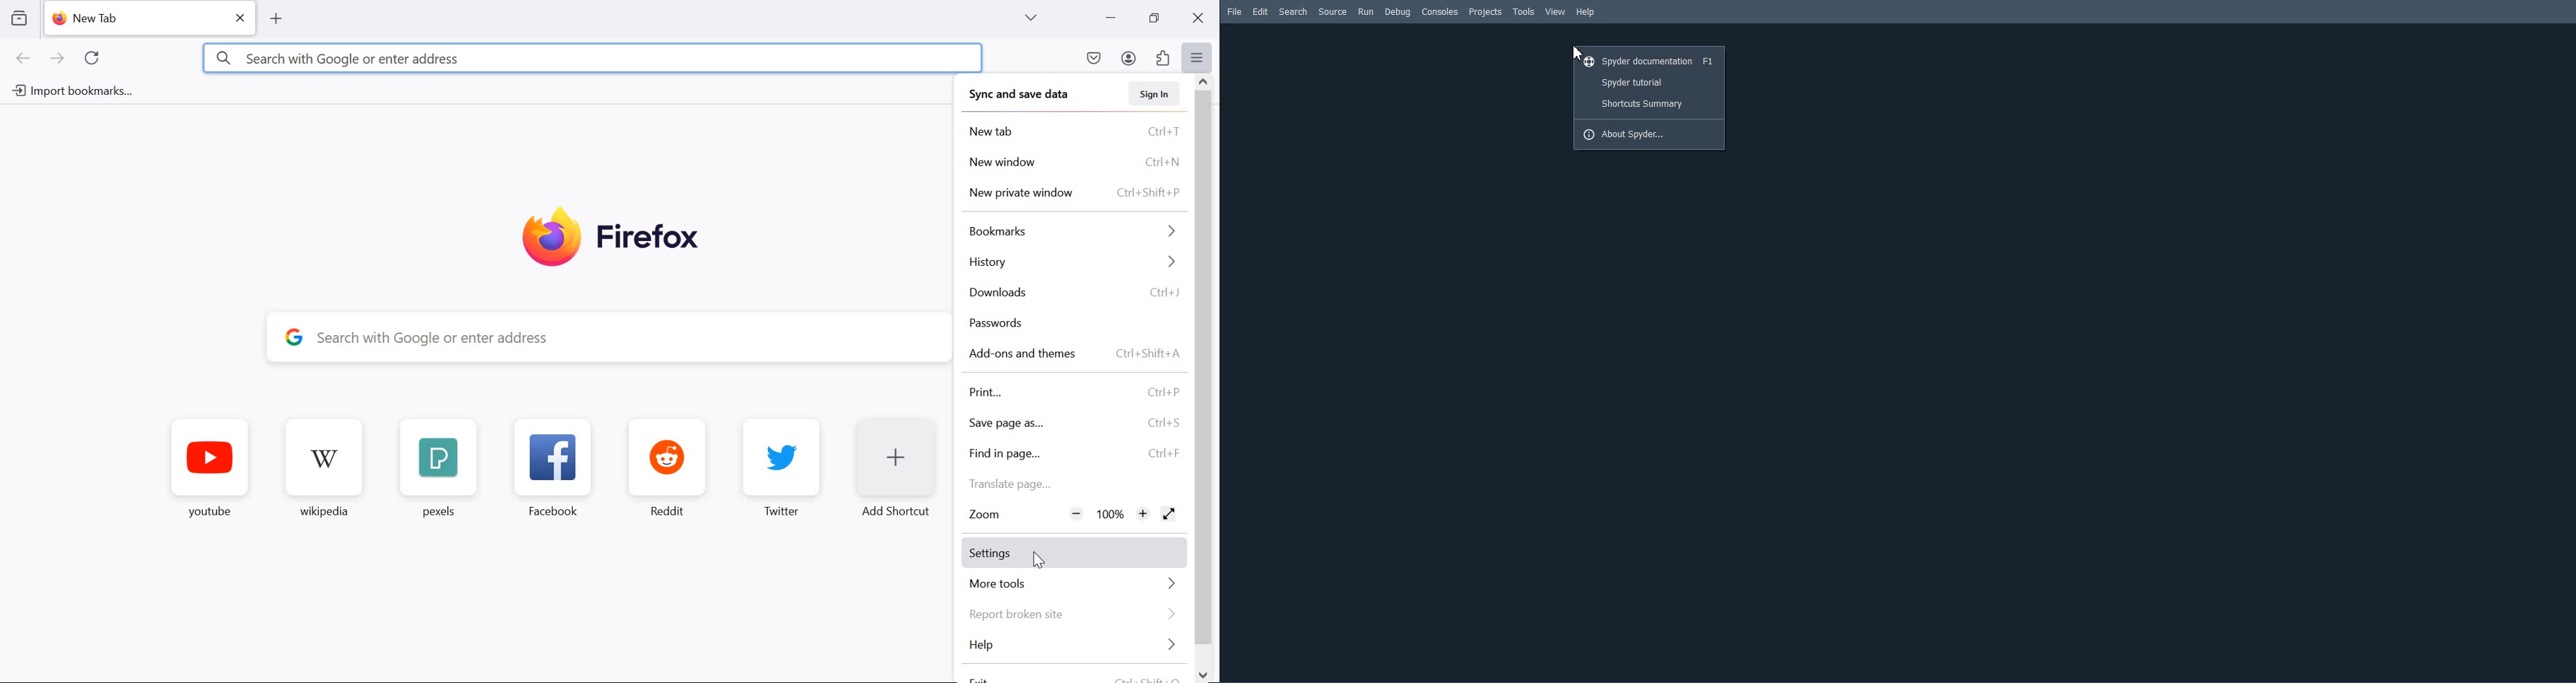 The height and width of the screenshot is (700, 2576). What do you see at coordinates (1075, 197) in the screenshot?
I see `new private window` at bounding box center [1075, 197].